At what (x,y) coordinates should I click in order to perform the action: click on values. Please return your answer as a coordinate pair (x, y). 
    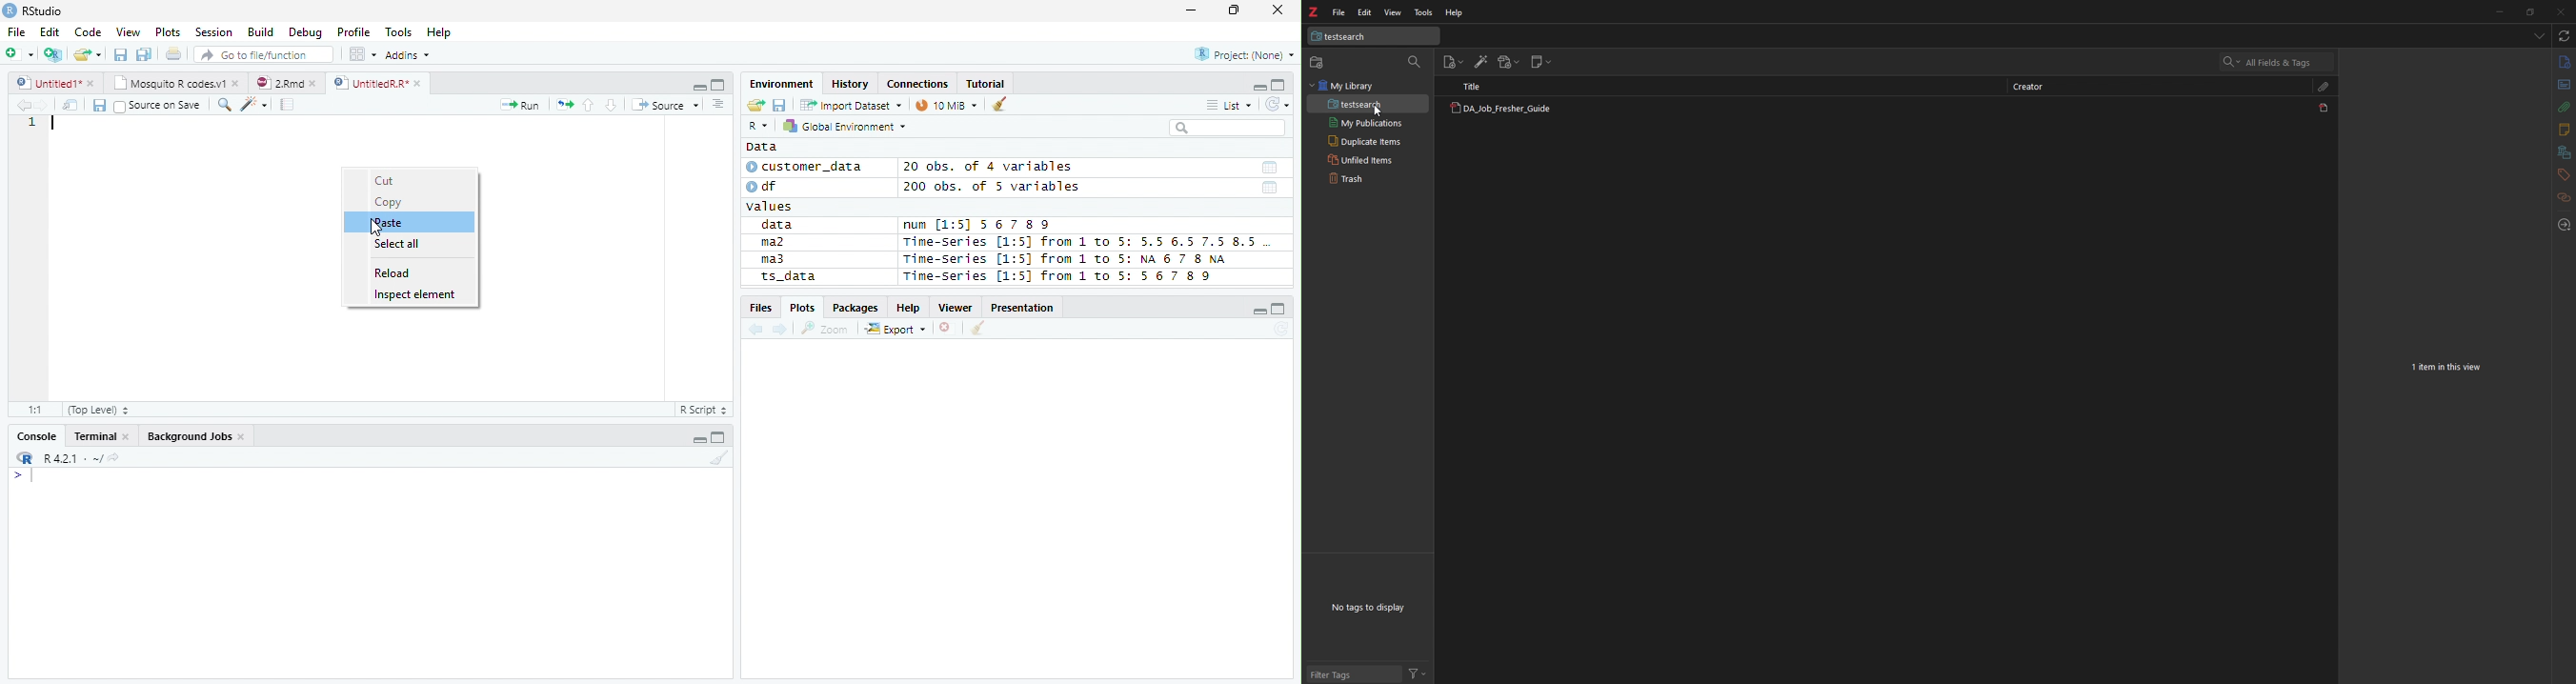
    Looking at the image, I should click on (772, 207).